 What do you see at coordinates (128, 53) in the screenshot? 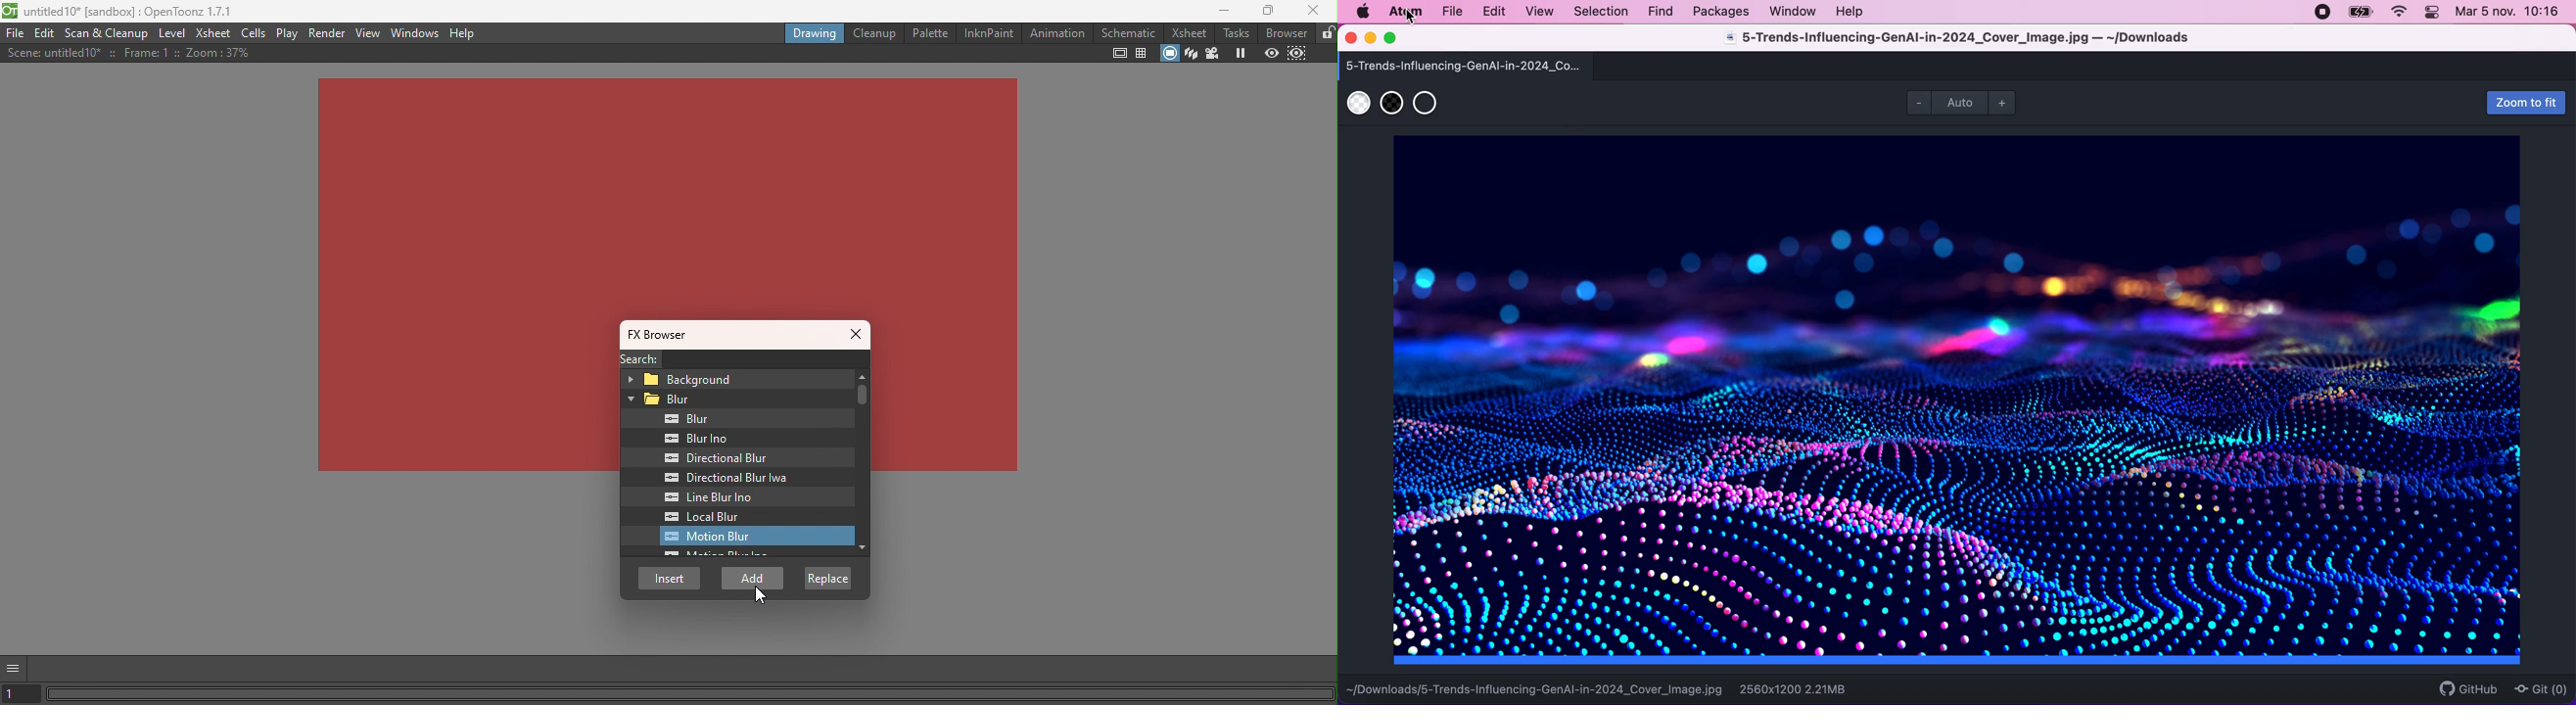
I see `Scene details` at bounding box center [128, 53].